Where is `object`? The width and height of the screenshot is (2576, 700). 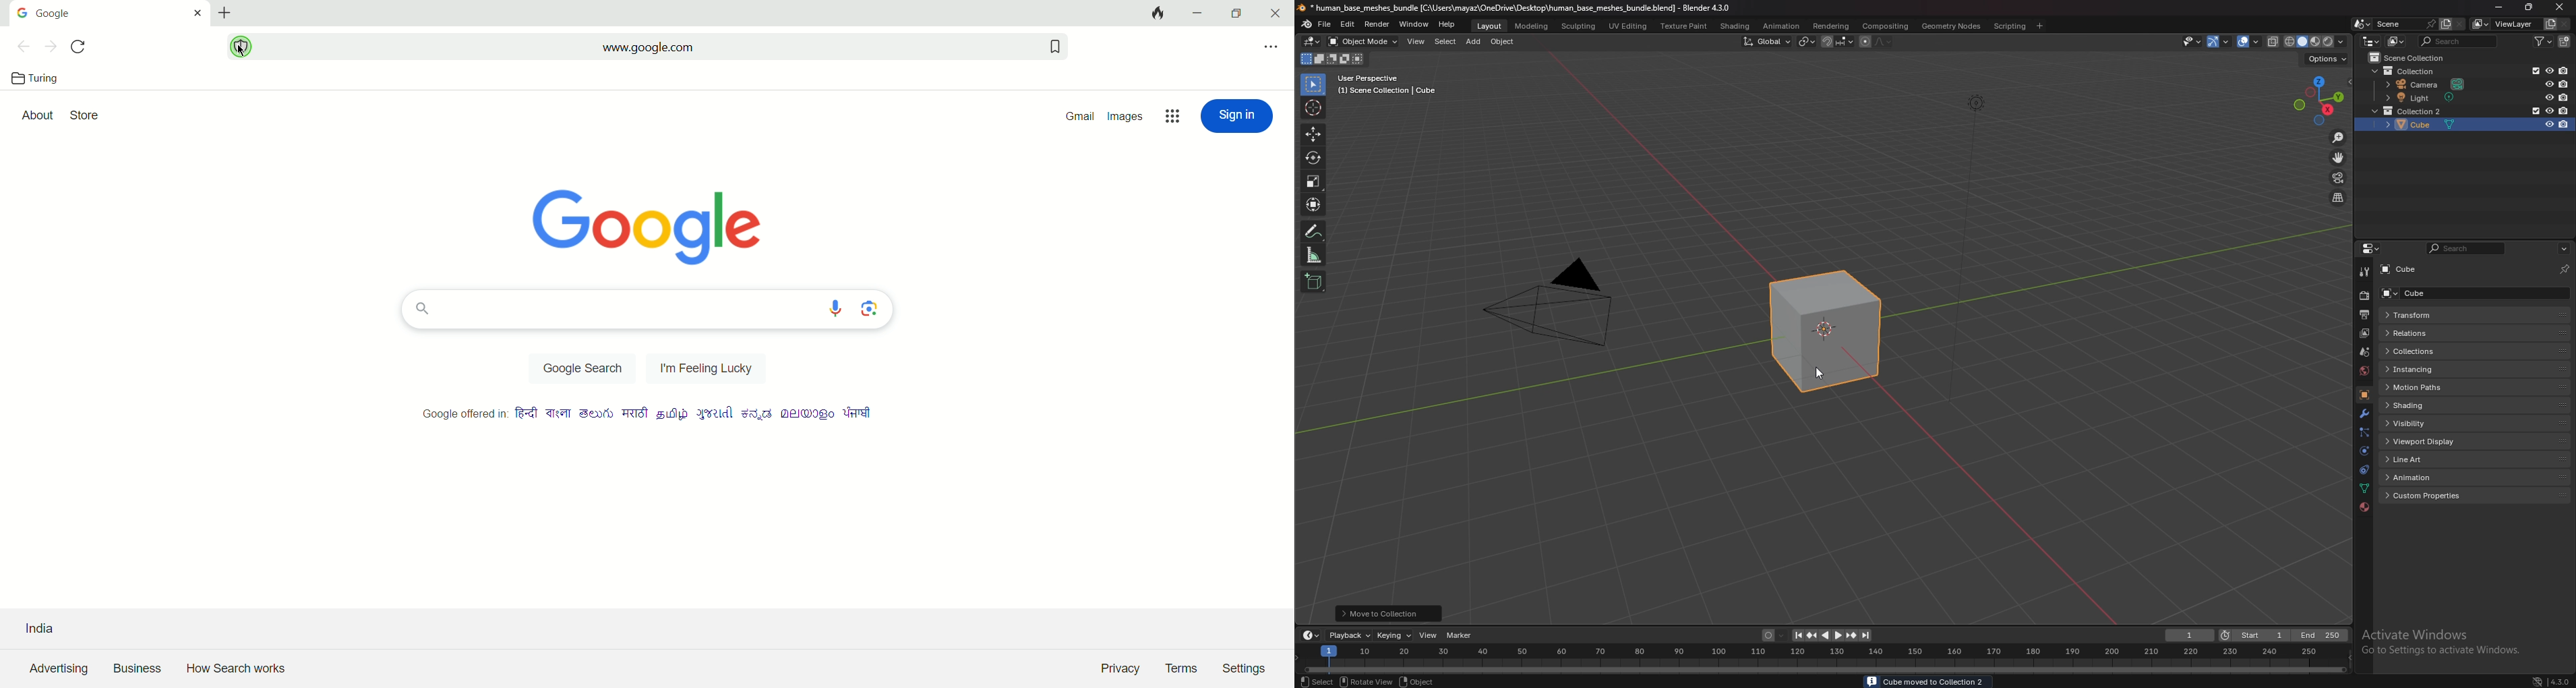
object is located at coordinates (1423, 681).